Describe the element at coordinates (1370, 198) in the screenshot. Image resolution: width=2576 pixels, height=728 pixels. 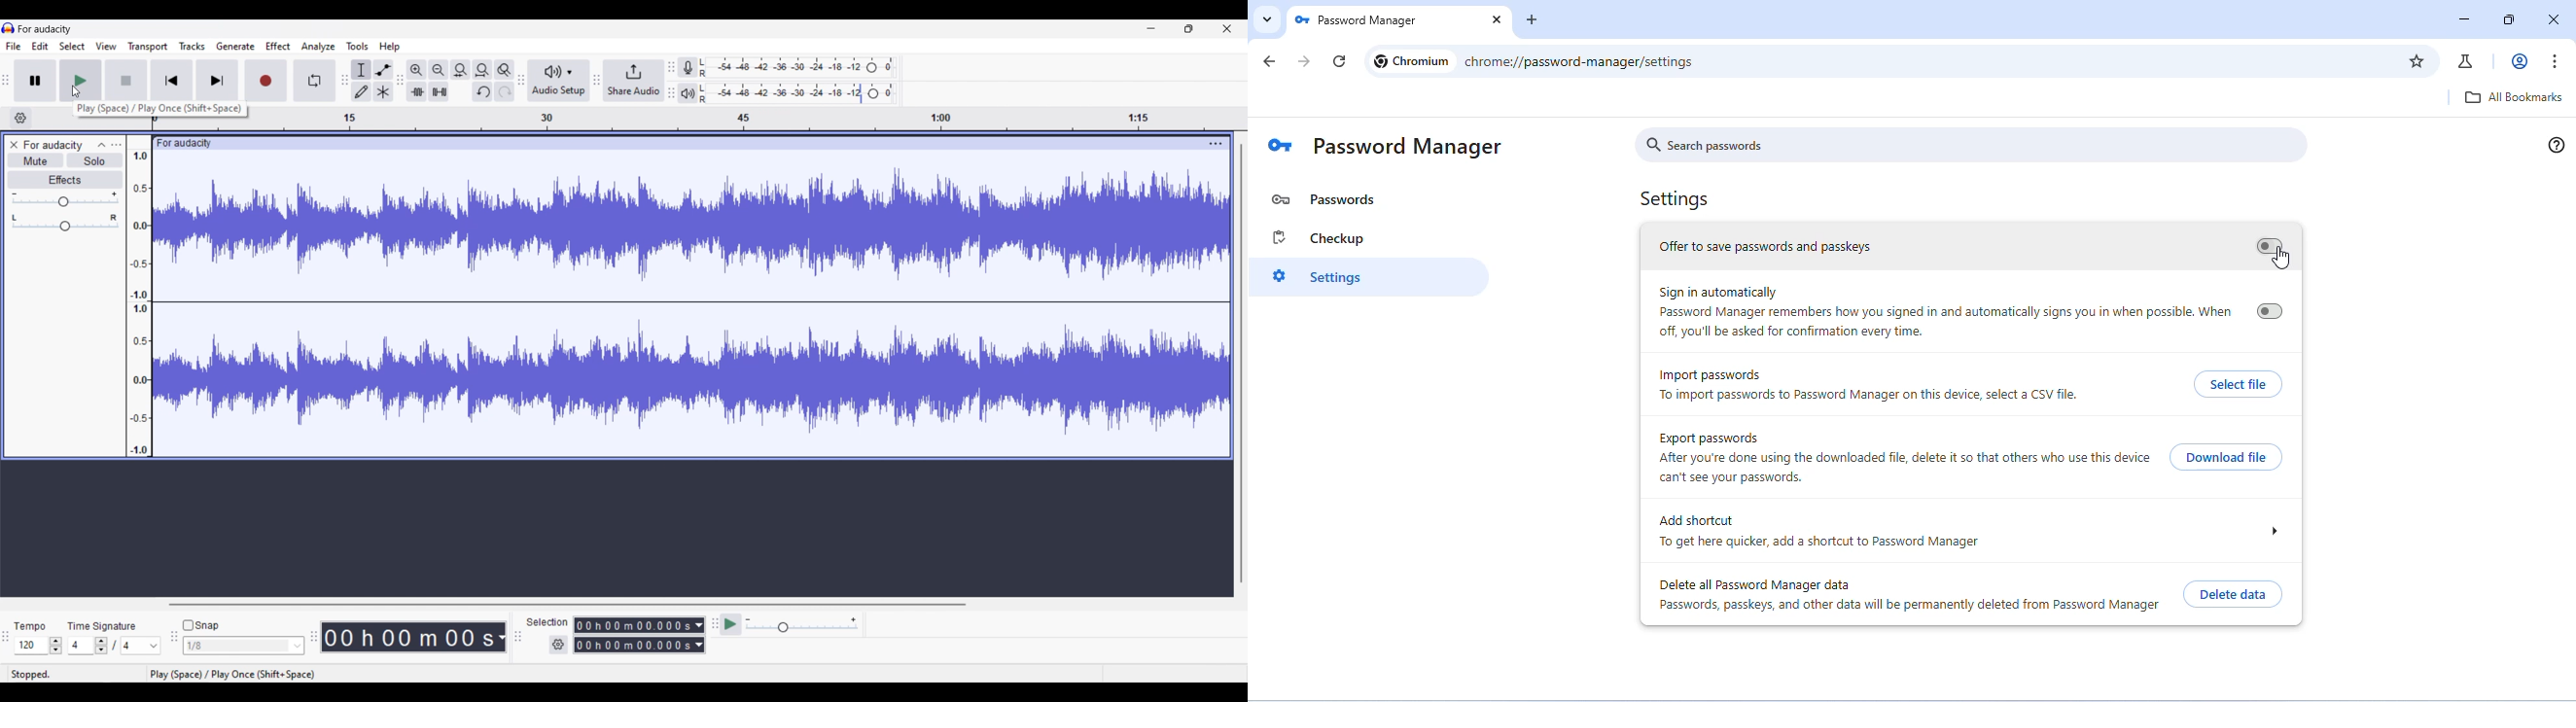
I see `password` at that location.